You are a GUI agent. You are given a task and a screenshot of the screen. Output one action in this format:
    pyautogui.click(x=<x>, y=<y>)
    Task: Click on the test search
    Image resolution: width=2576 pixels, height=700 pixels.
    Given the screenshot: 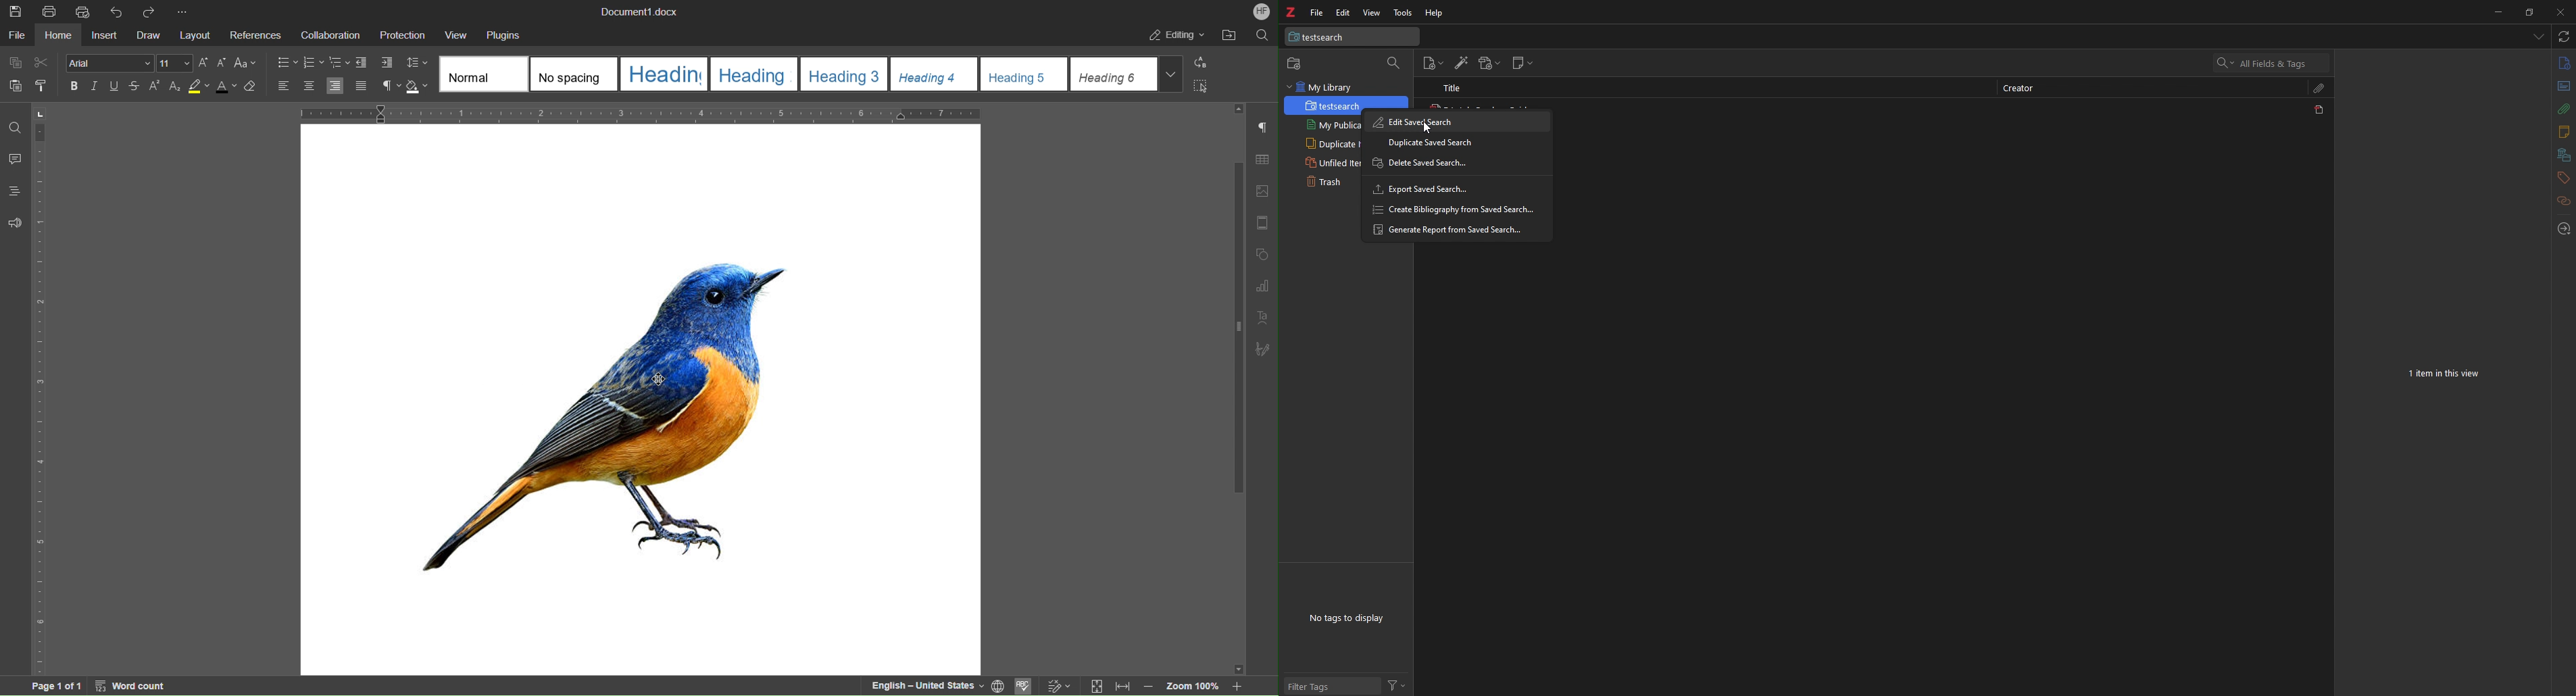 What is the action you would take?
    pyautogui.click(x=1352, y=36)
    